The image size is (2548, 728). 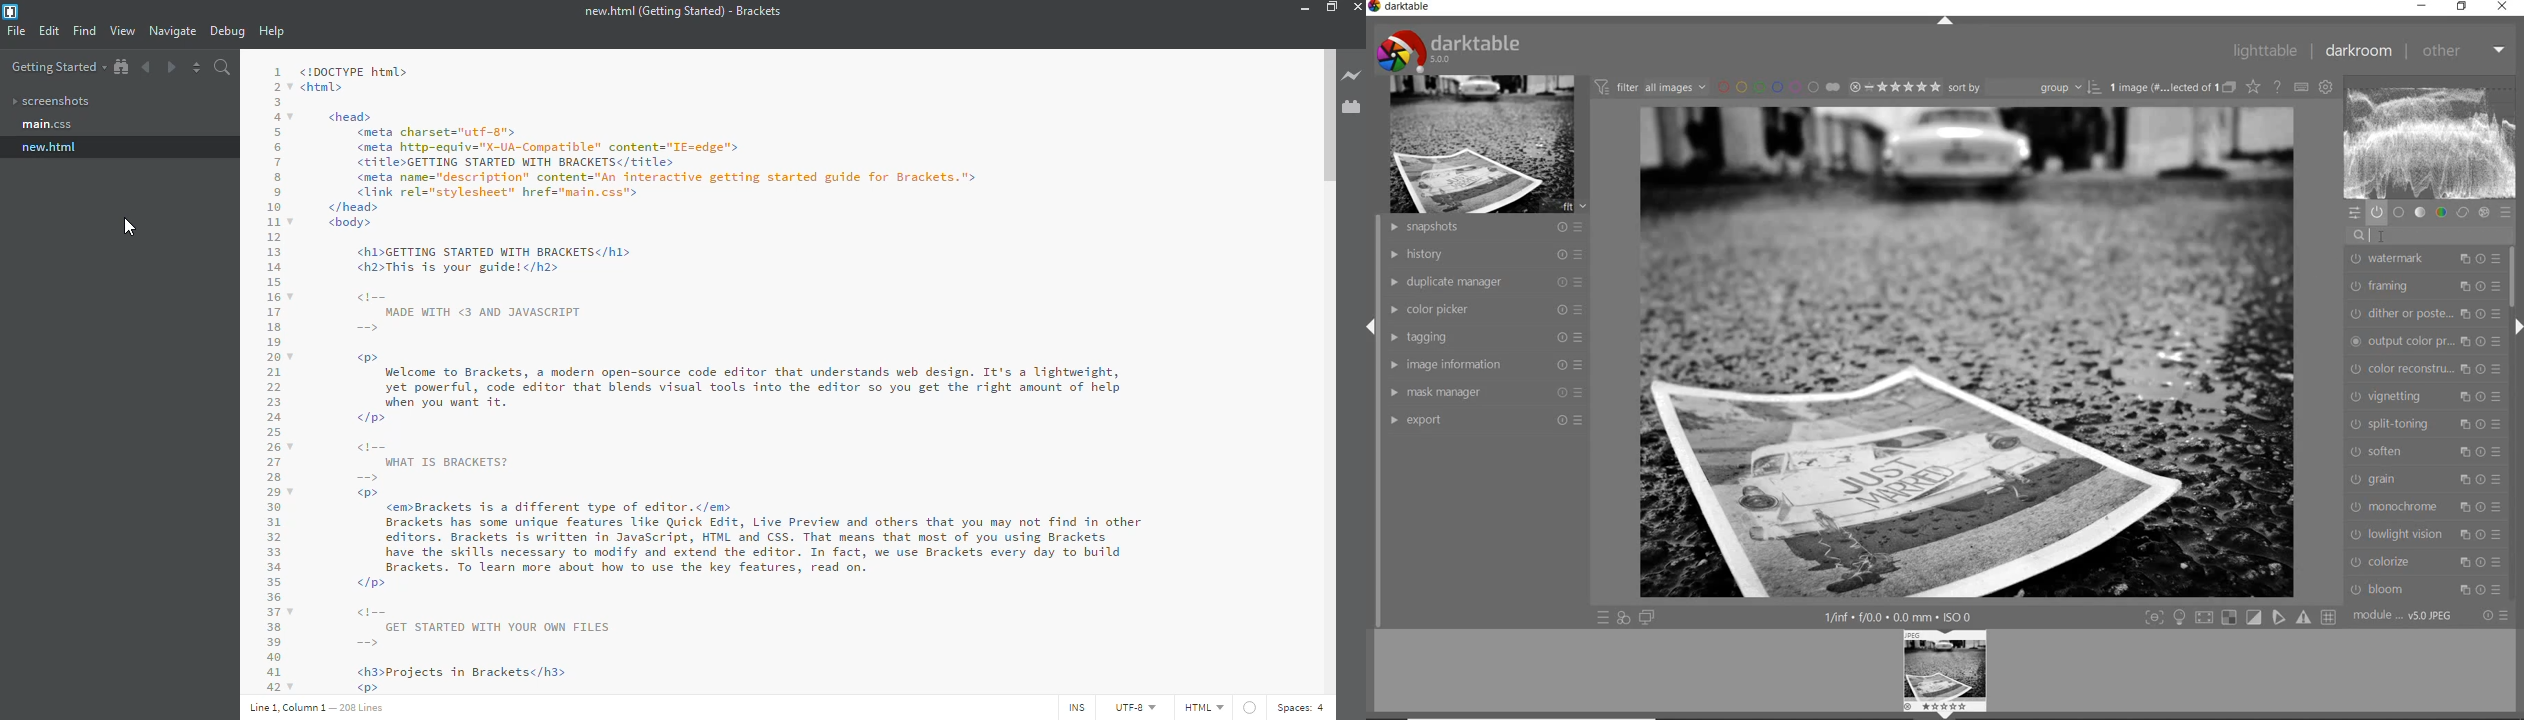 I want to click on show in file tree, so click(x=121, y=67).